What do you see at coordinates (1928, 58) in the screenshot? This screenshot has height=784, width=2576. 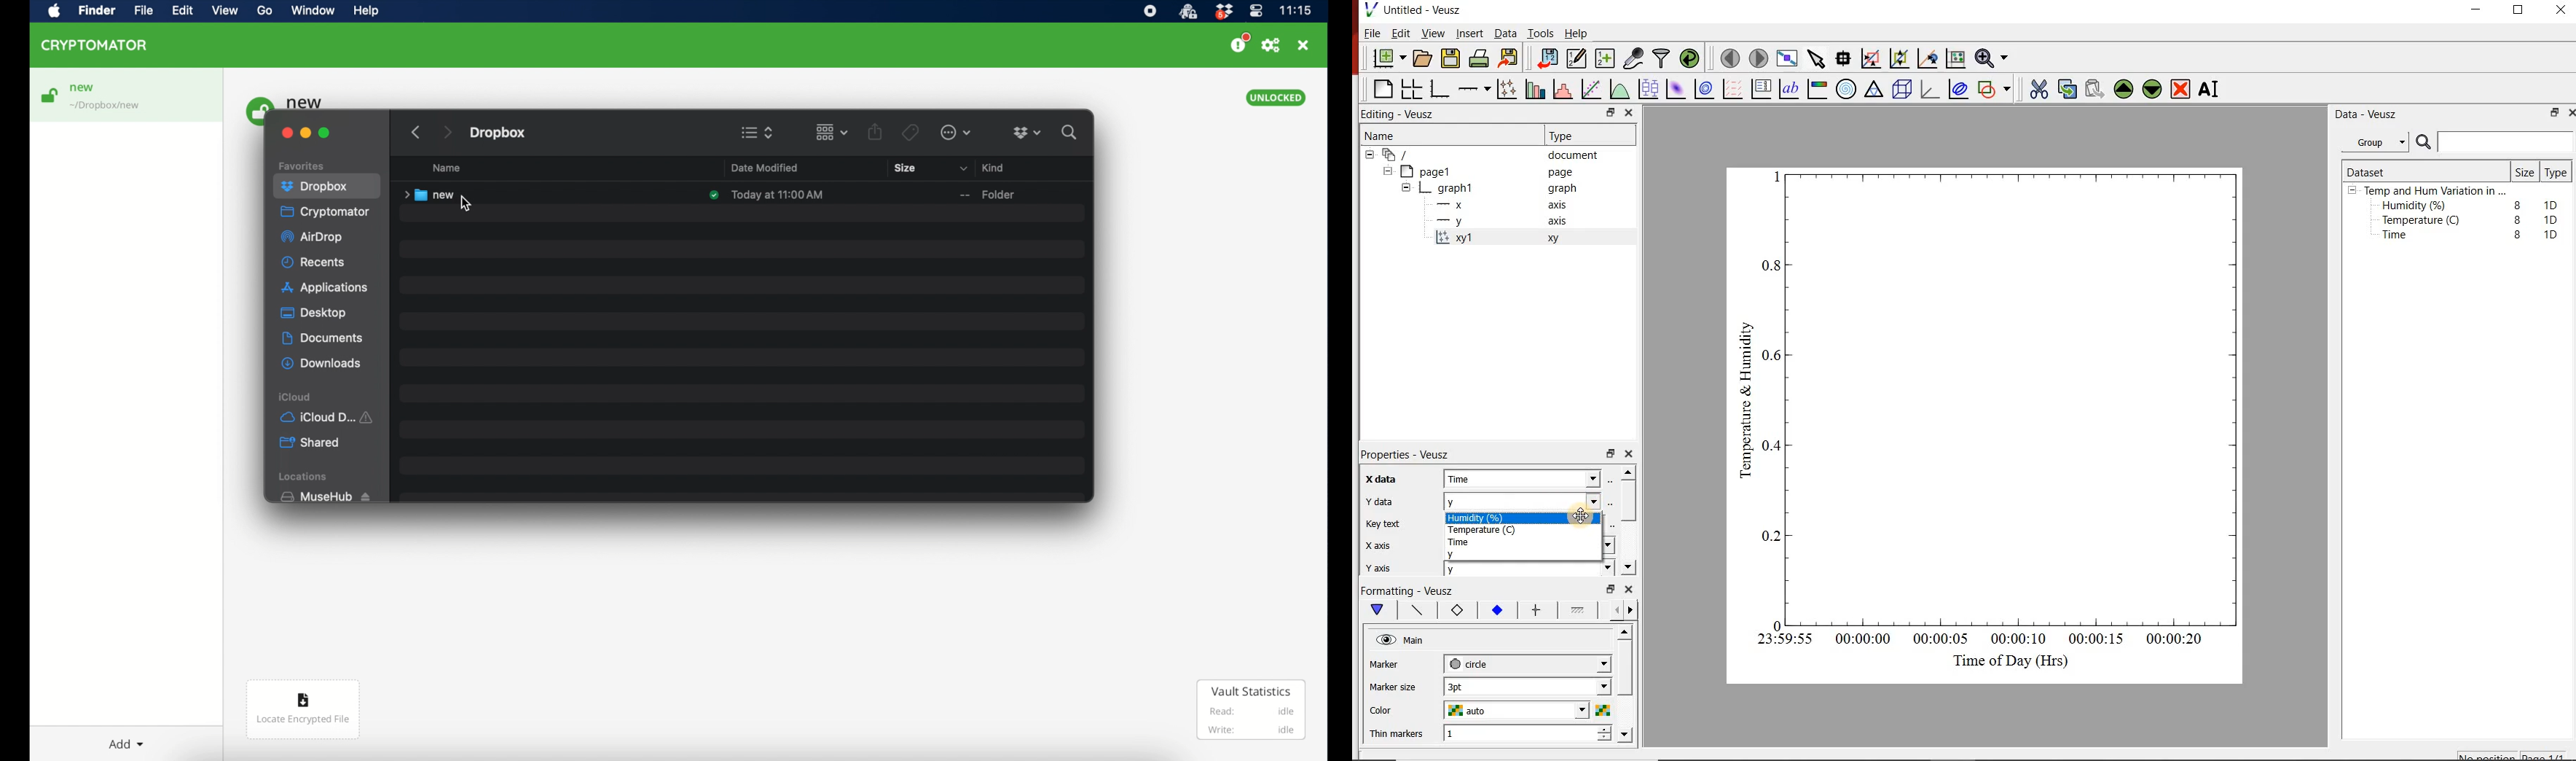 I see `click to recenter graph axes` at bounding box center [1928, 58].